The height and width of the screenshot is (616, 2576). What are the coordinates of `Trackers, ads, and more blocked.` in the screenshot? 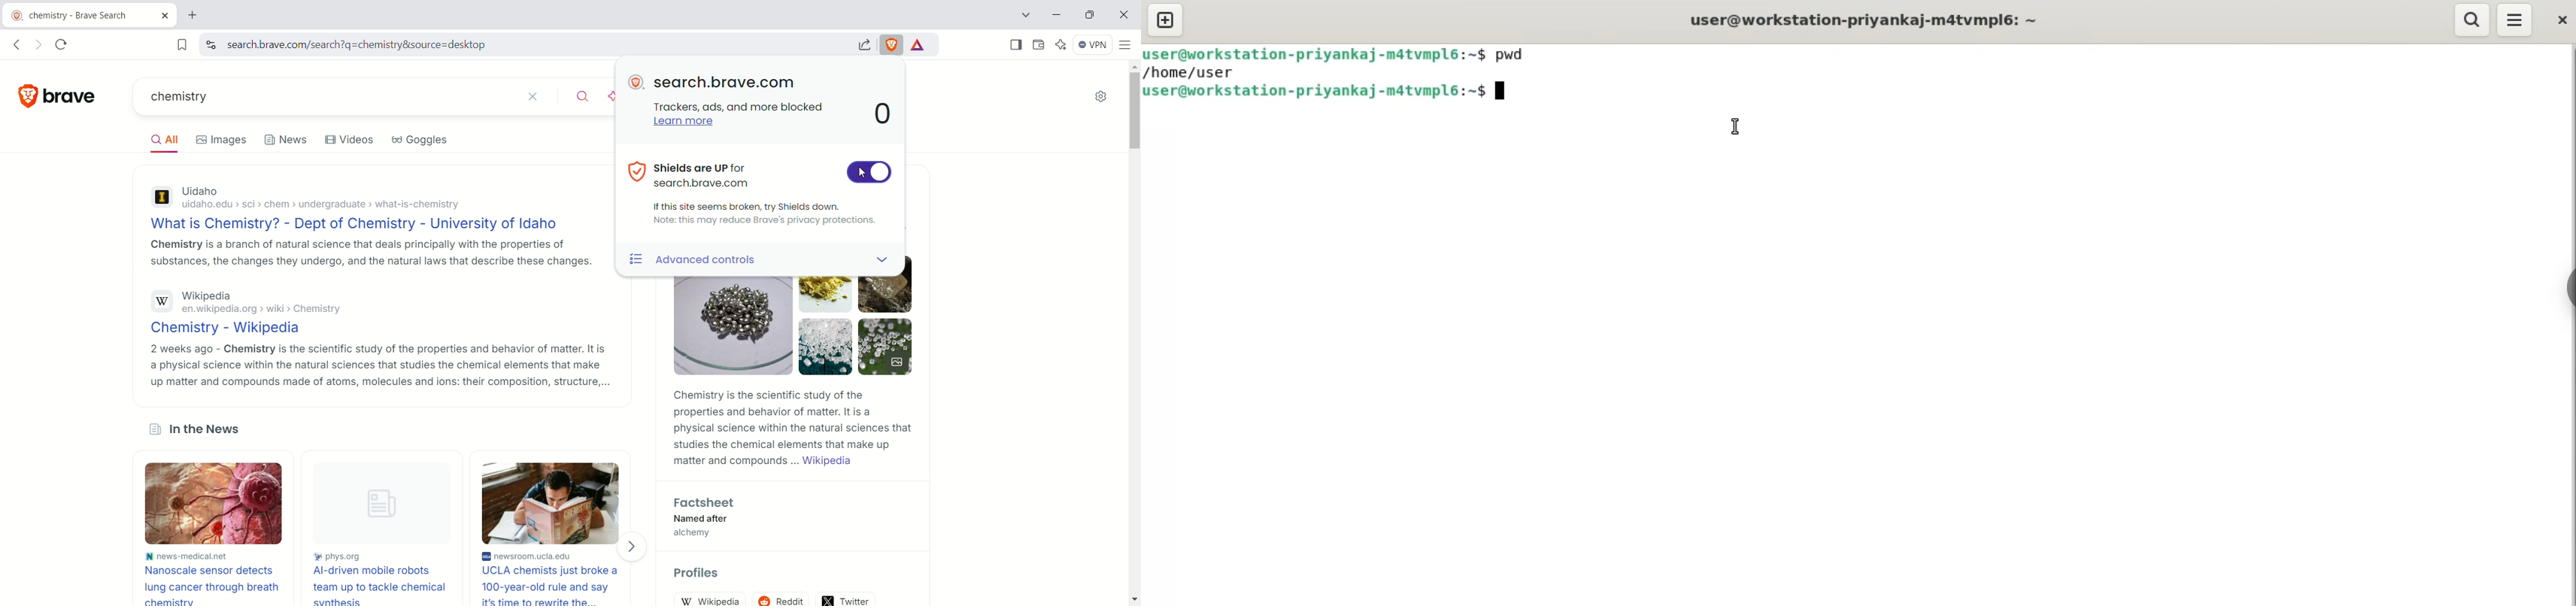 It's located at (741, 108).